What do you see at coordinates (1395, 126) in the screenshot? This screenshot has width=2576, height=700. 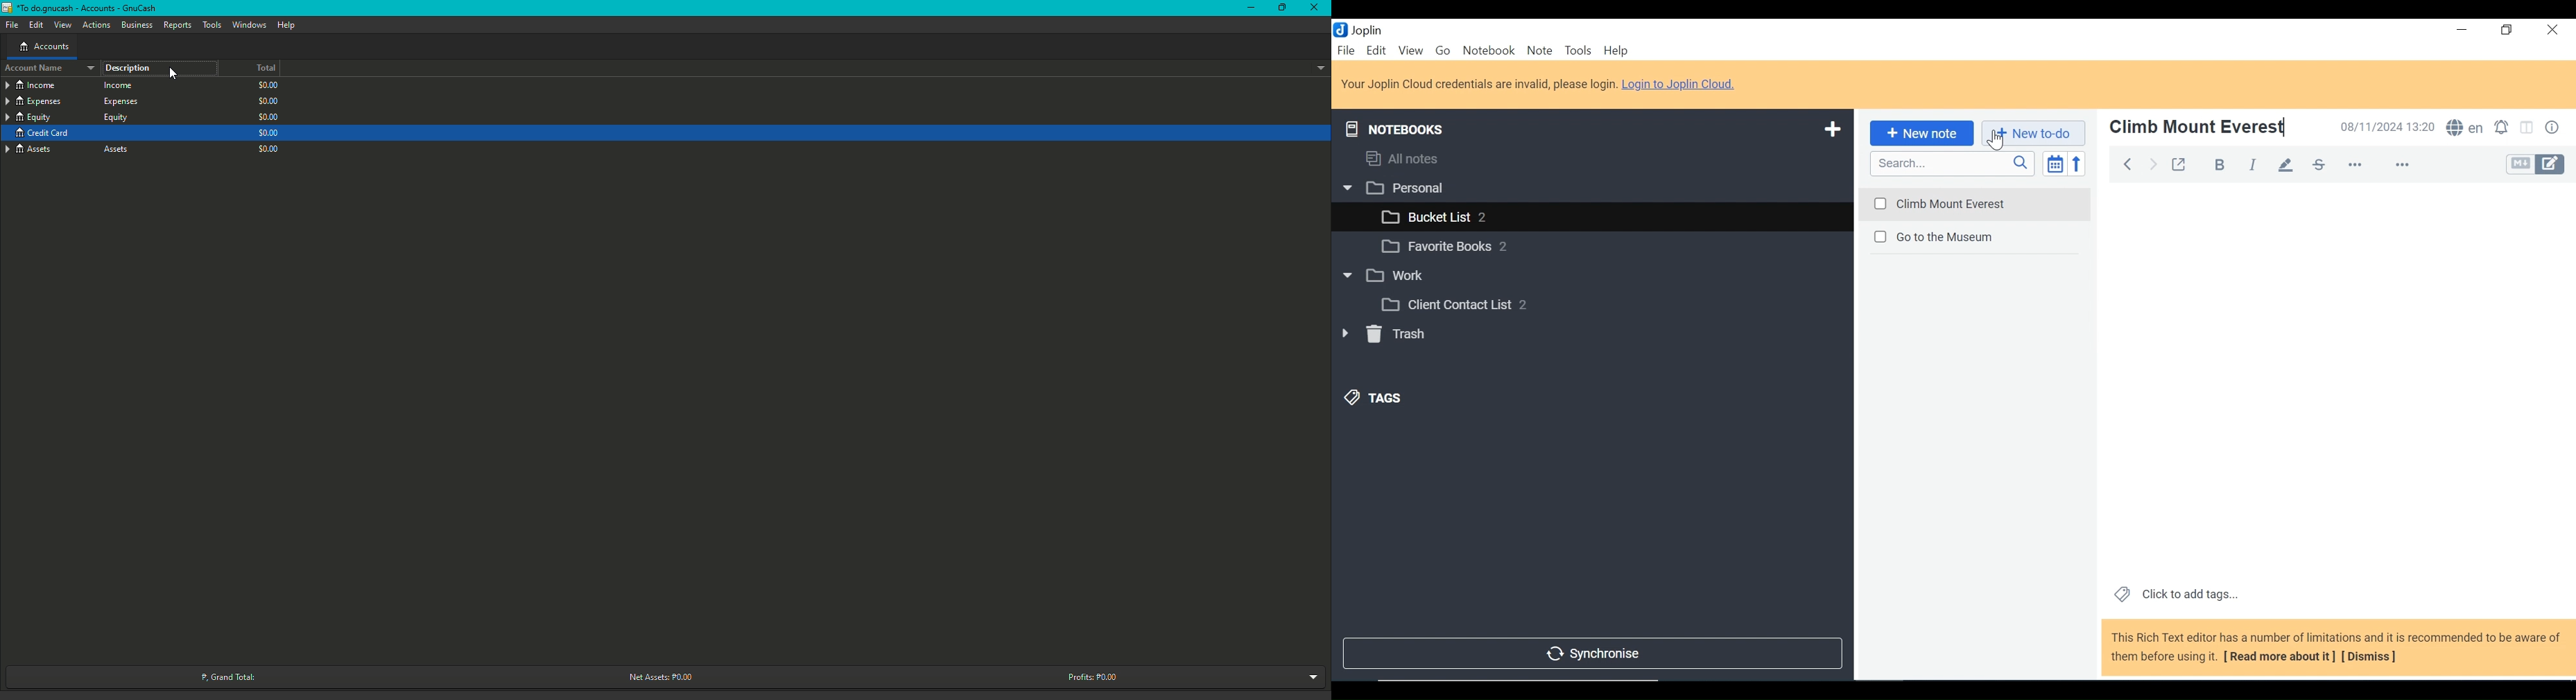 I see `Notebooks` at bounding box center [1395, 126].